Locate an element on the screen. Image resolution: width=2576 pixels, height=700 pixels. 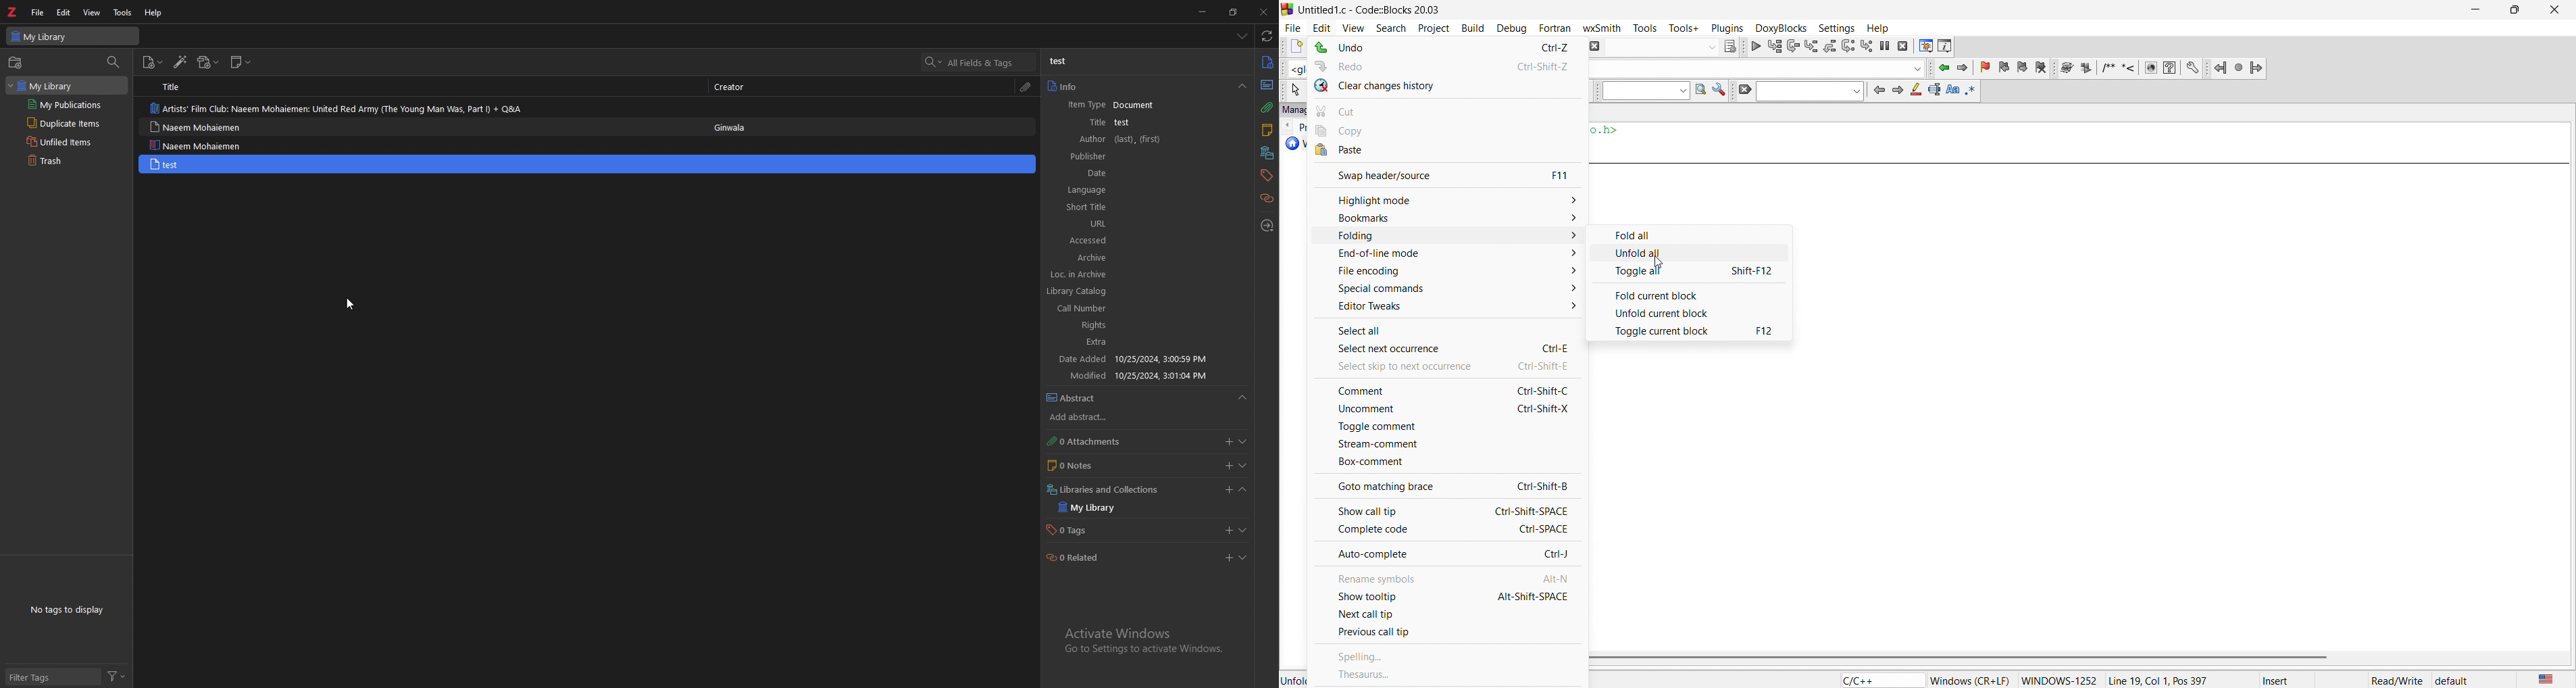
0Notes is located at coordinates (1077, 465).